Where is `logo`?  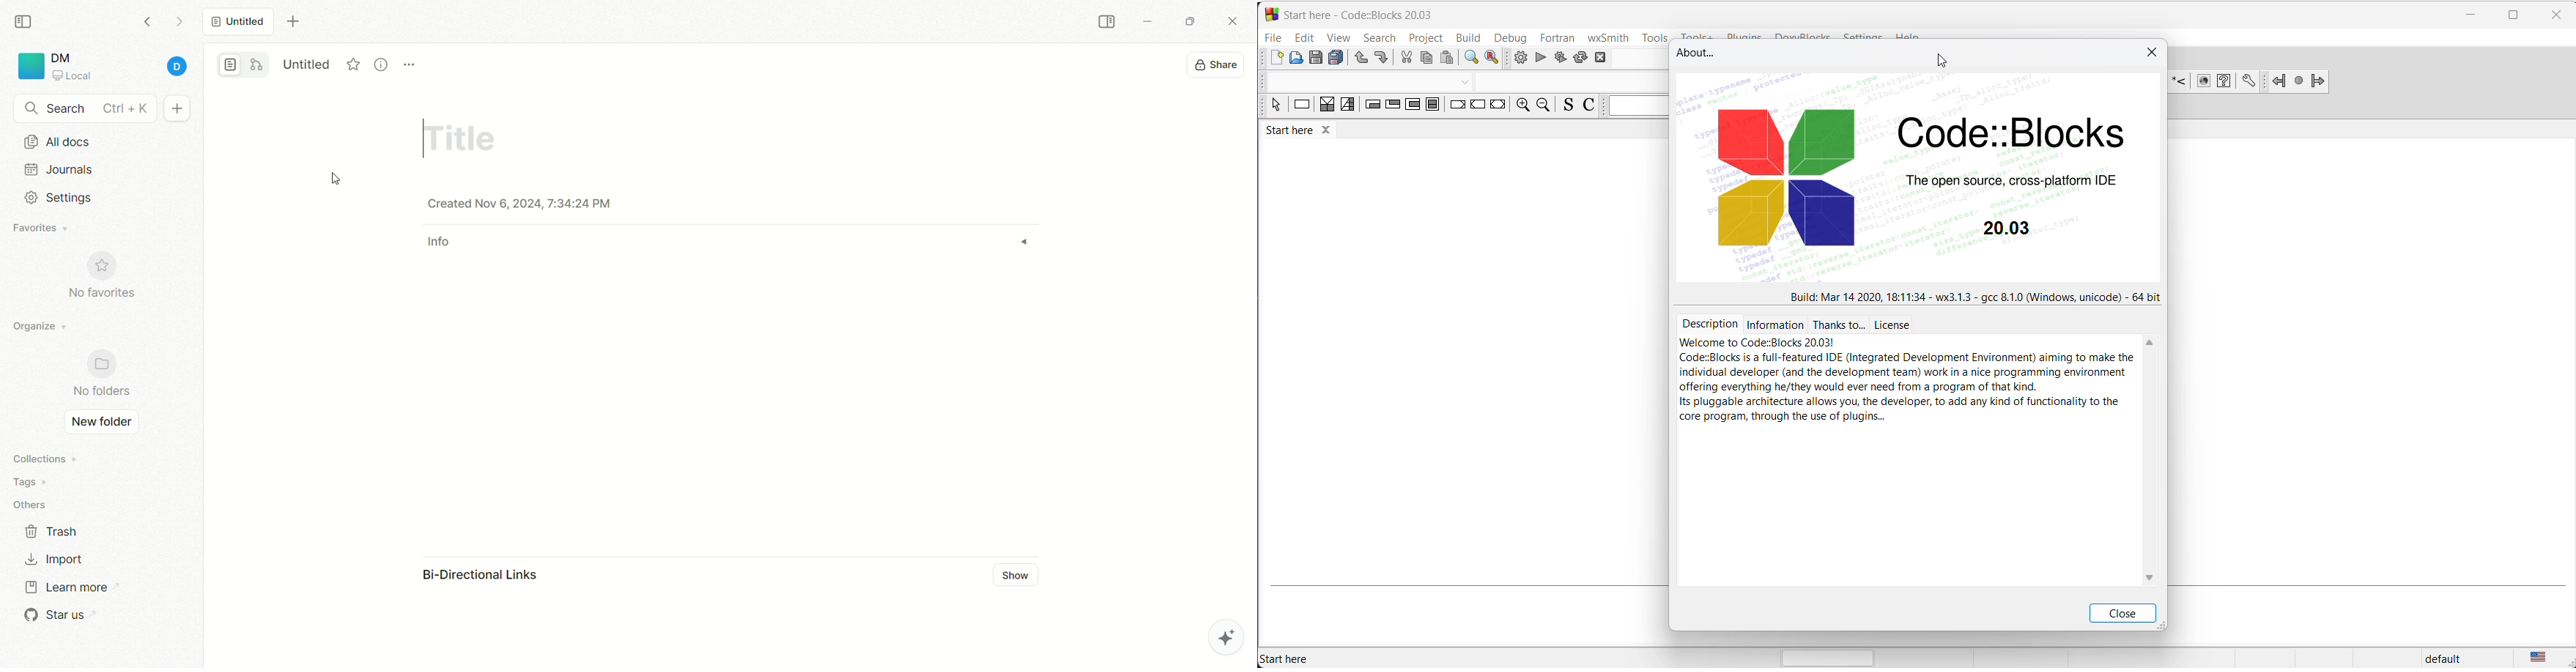 logo is located at coordinates (29, 66).